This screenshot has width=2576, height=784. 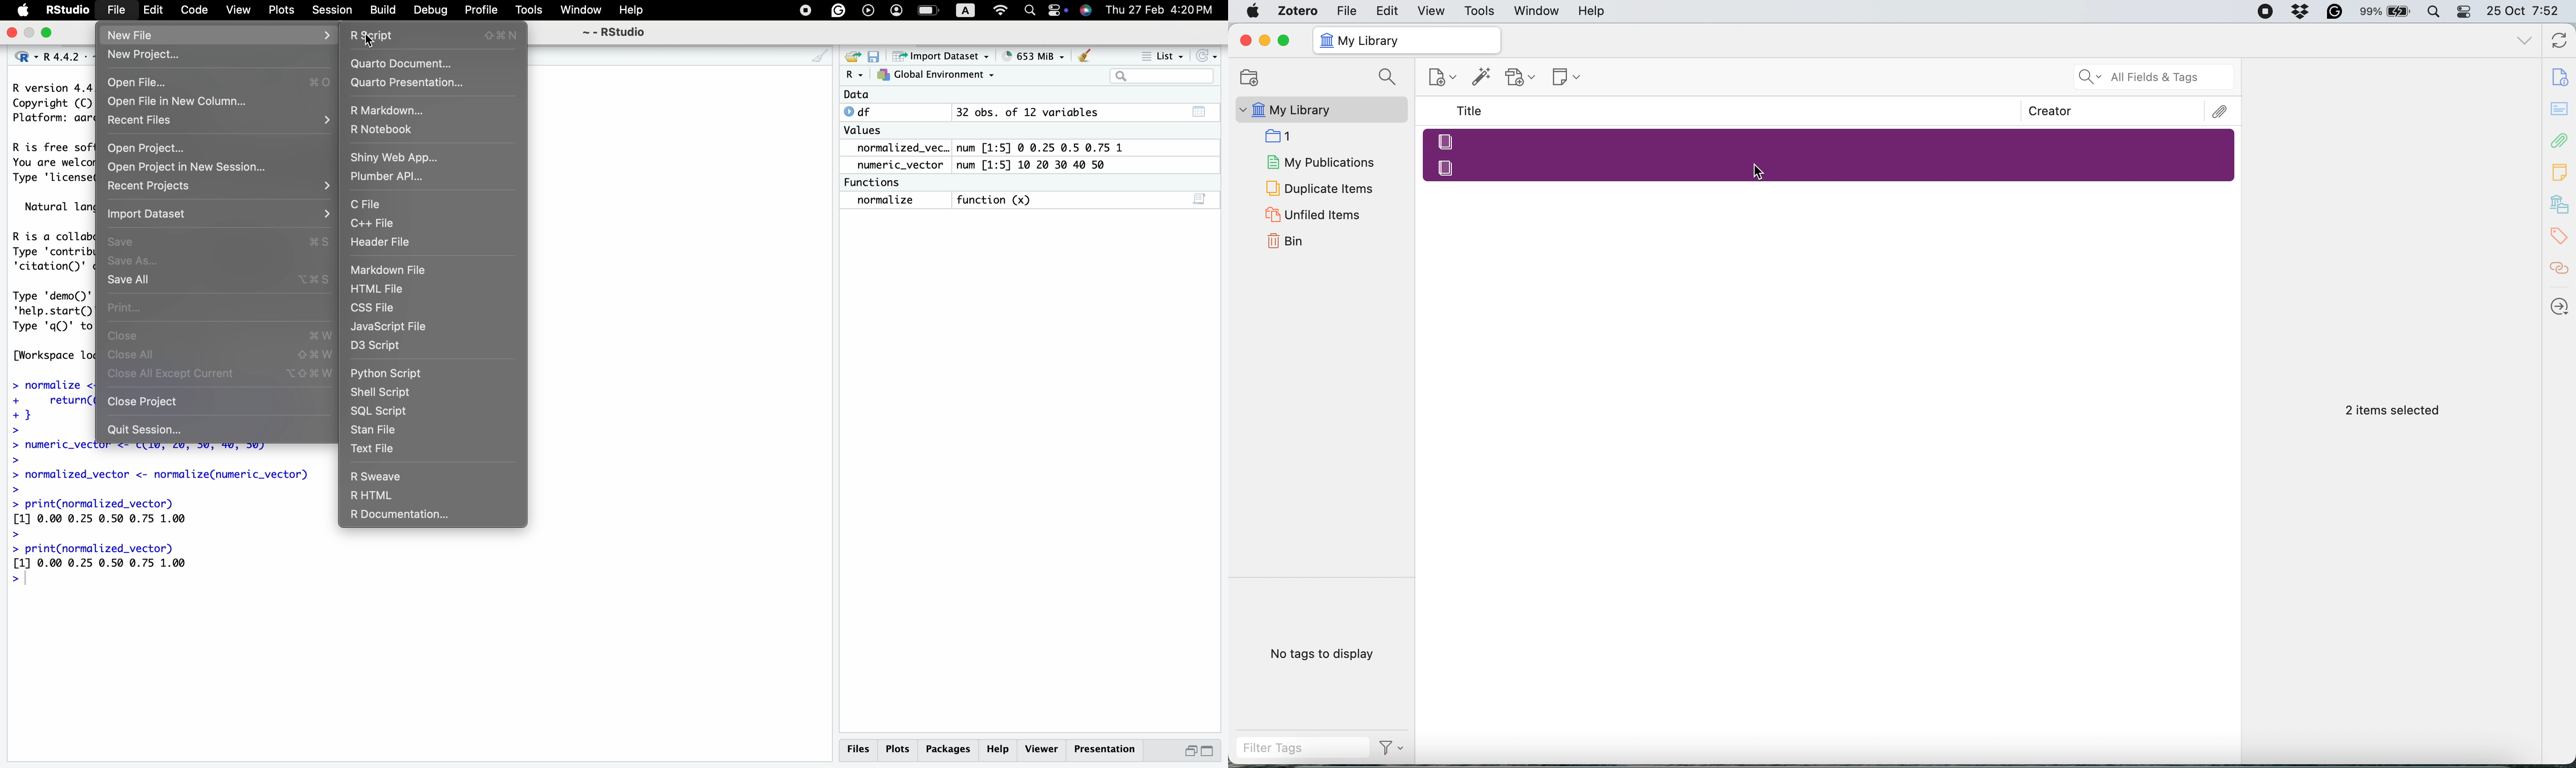 What do you see at coordinates (1482, 80) in the screenshot?
I see `Add Item` at bounding box center [1482, 80].